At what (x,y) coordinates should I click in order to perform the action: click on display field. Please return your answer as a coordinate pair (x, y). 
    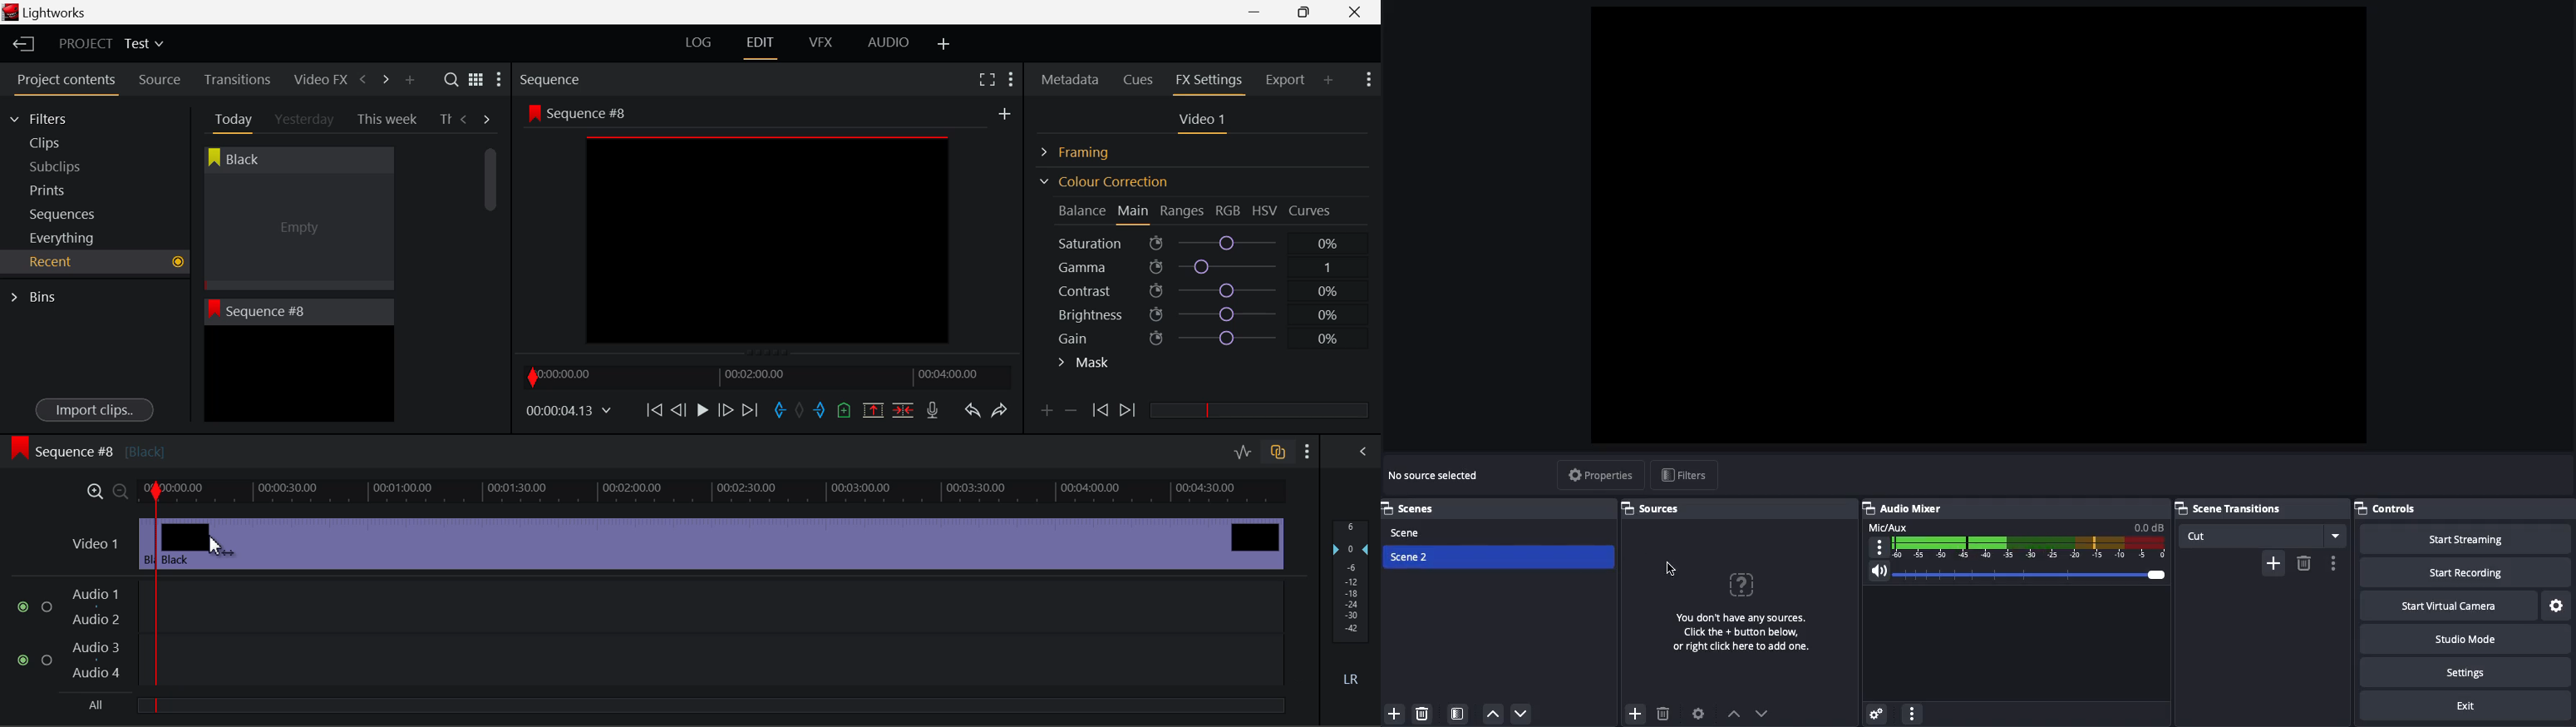
    Looking at the image, I should click on (2023, 473).